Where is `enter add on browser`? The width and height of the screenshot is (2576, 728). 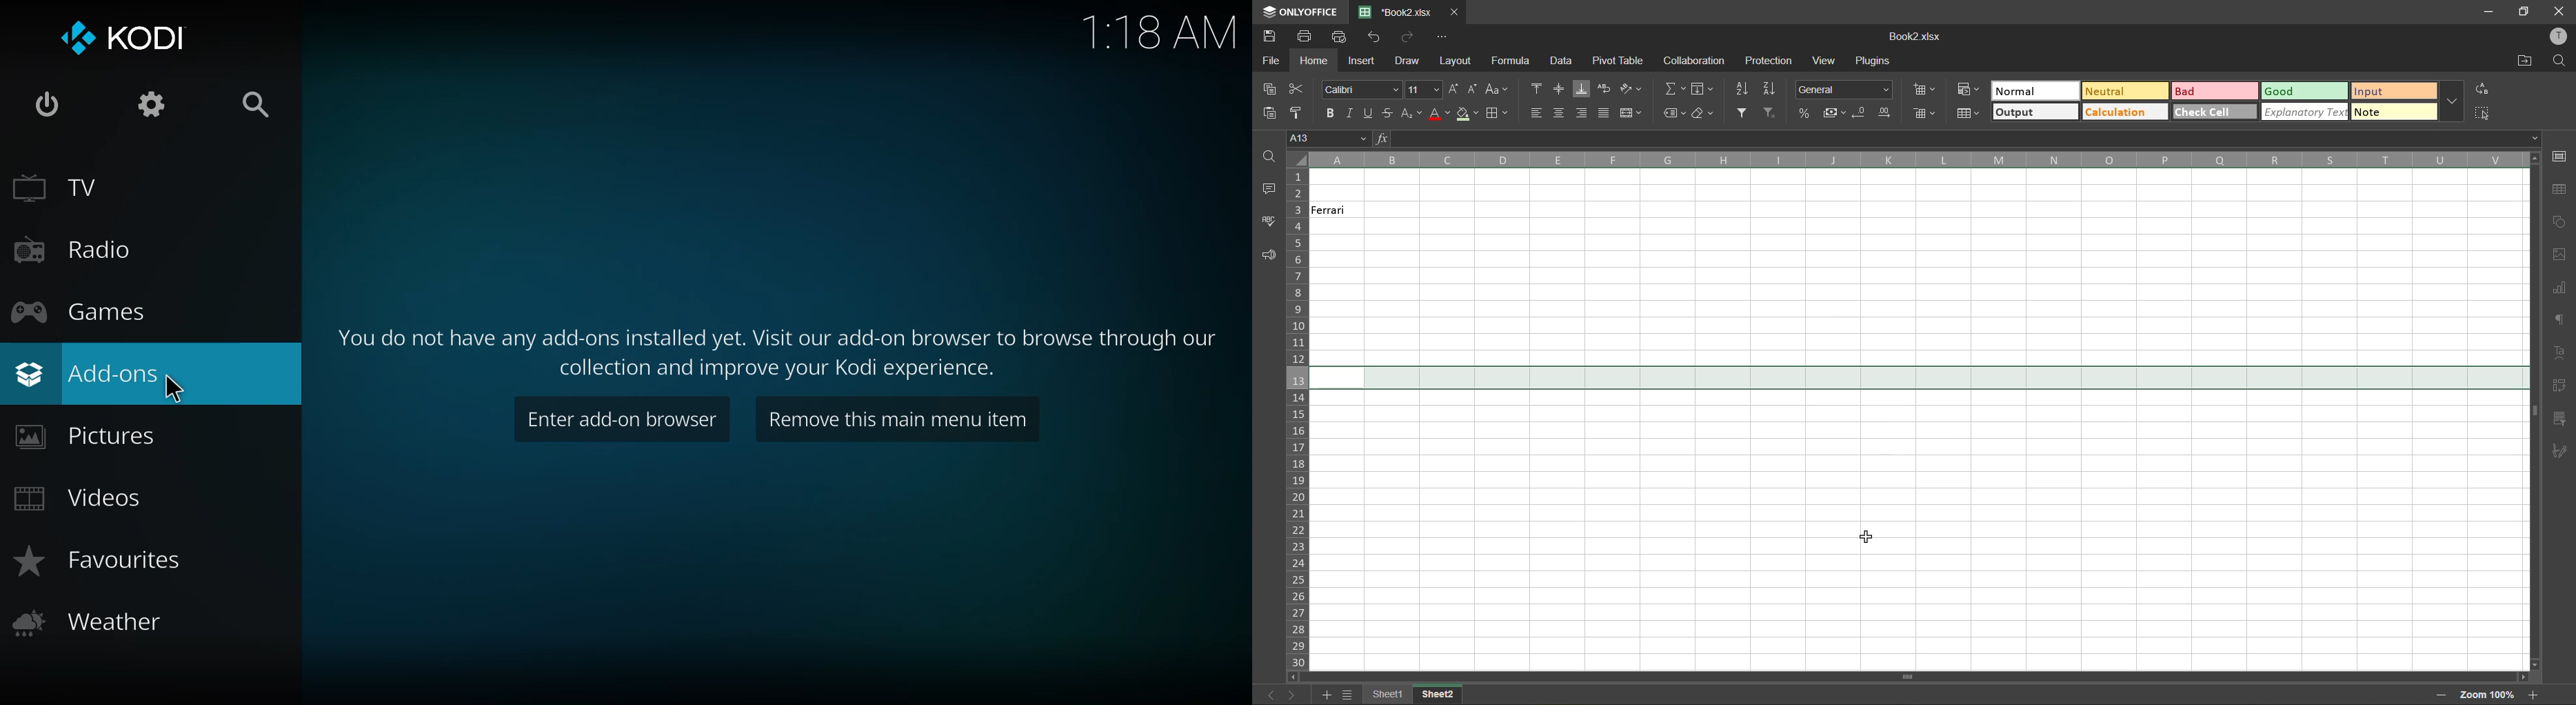 enter add on browser is located at coordinates (627, 420).